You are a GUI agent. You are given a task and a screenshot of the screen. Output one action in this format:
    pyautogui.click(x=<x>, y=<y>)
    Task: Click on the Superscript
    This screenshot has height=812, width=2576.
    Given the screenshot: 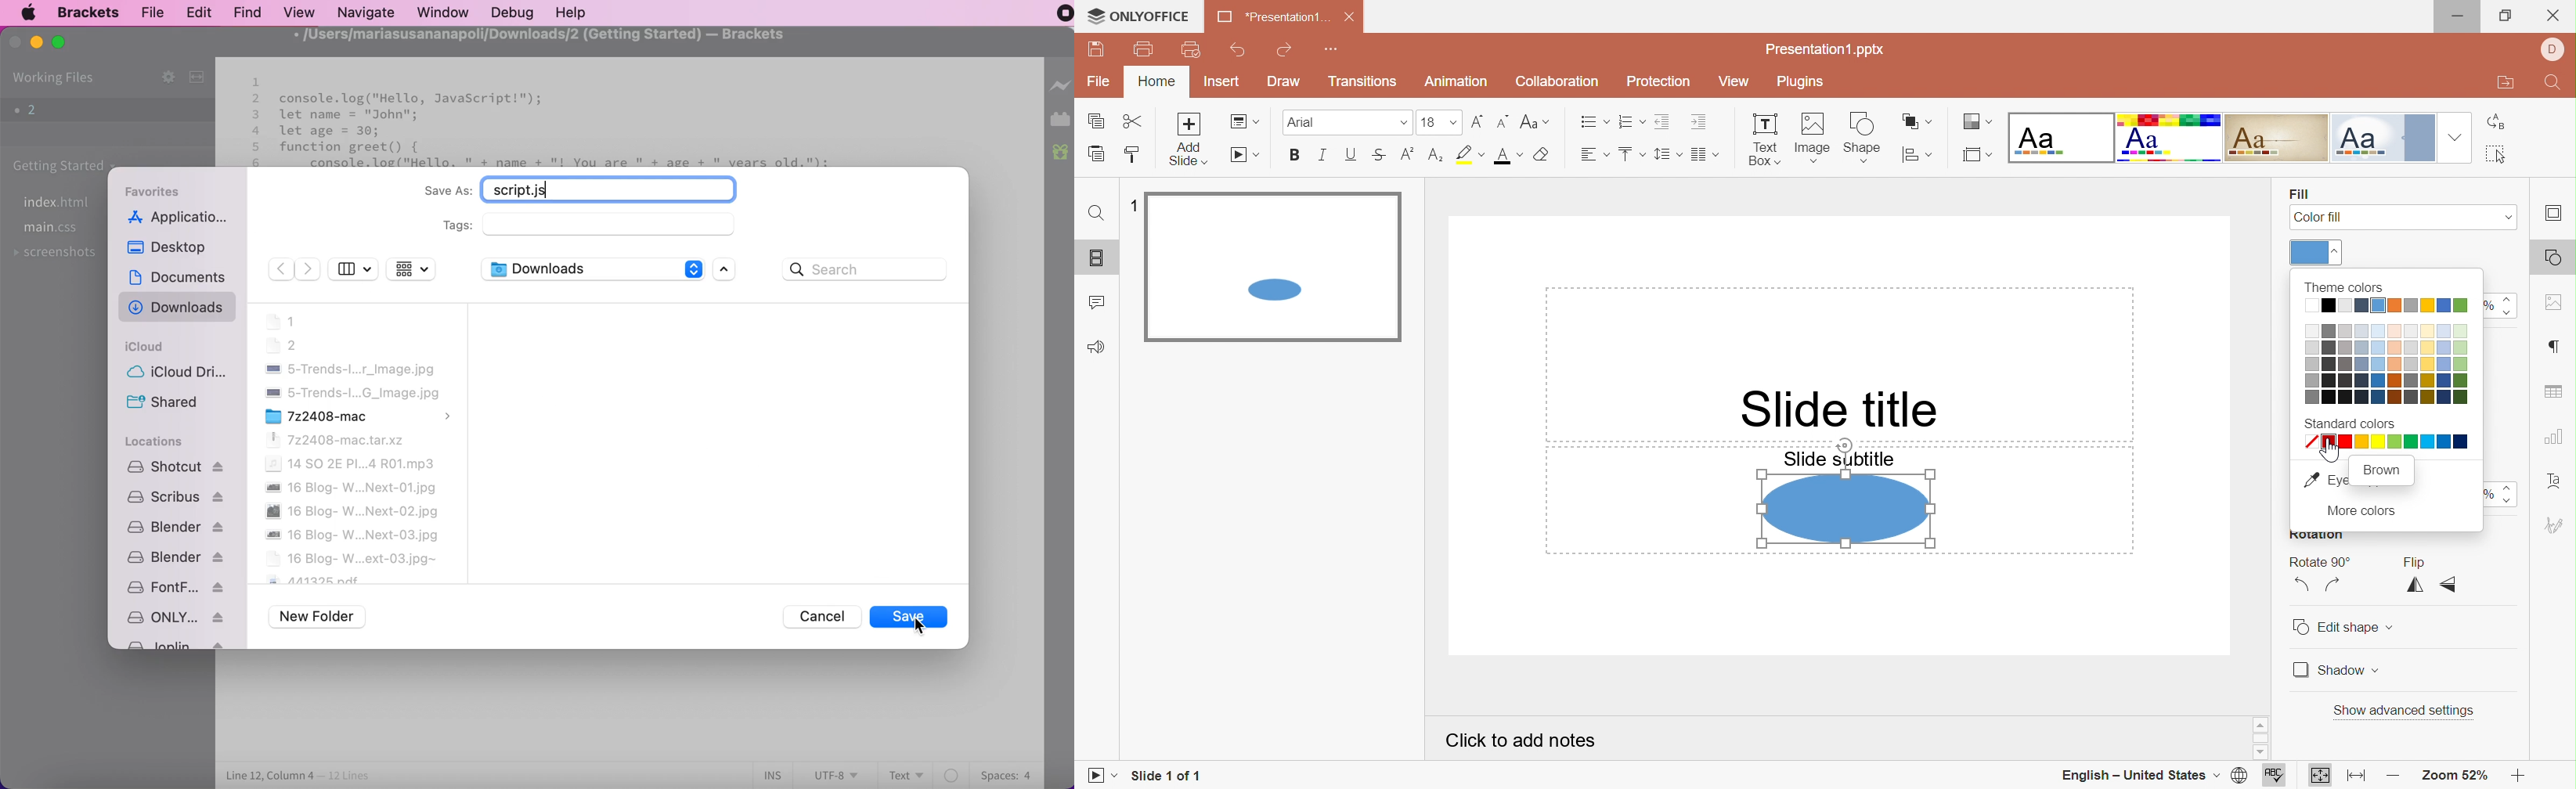 What is the action you would take?
    pyautogui.click(x=1409, y=154)
    